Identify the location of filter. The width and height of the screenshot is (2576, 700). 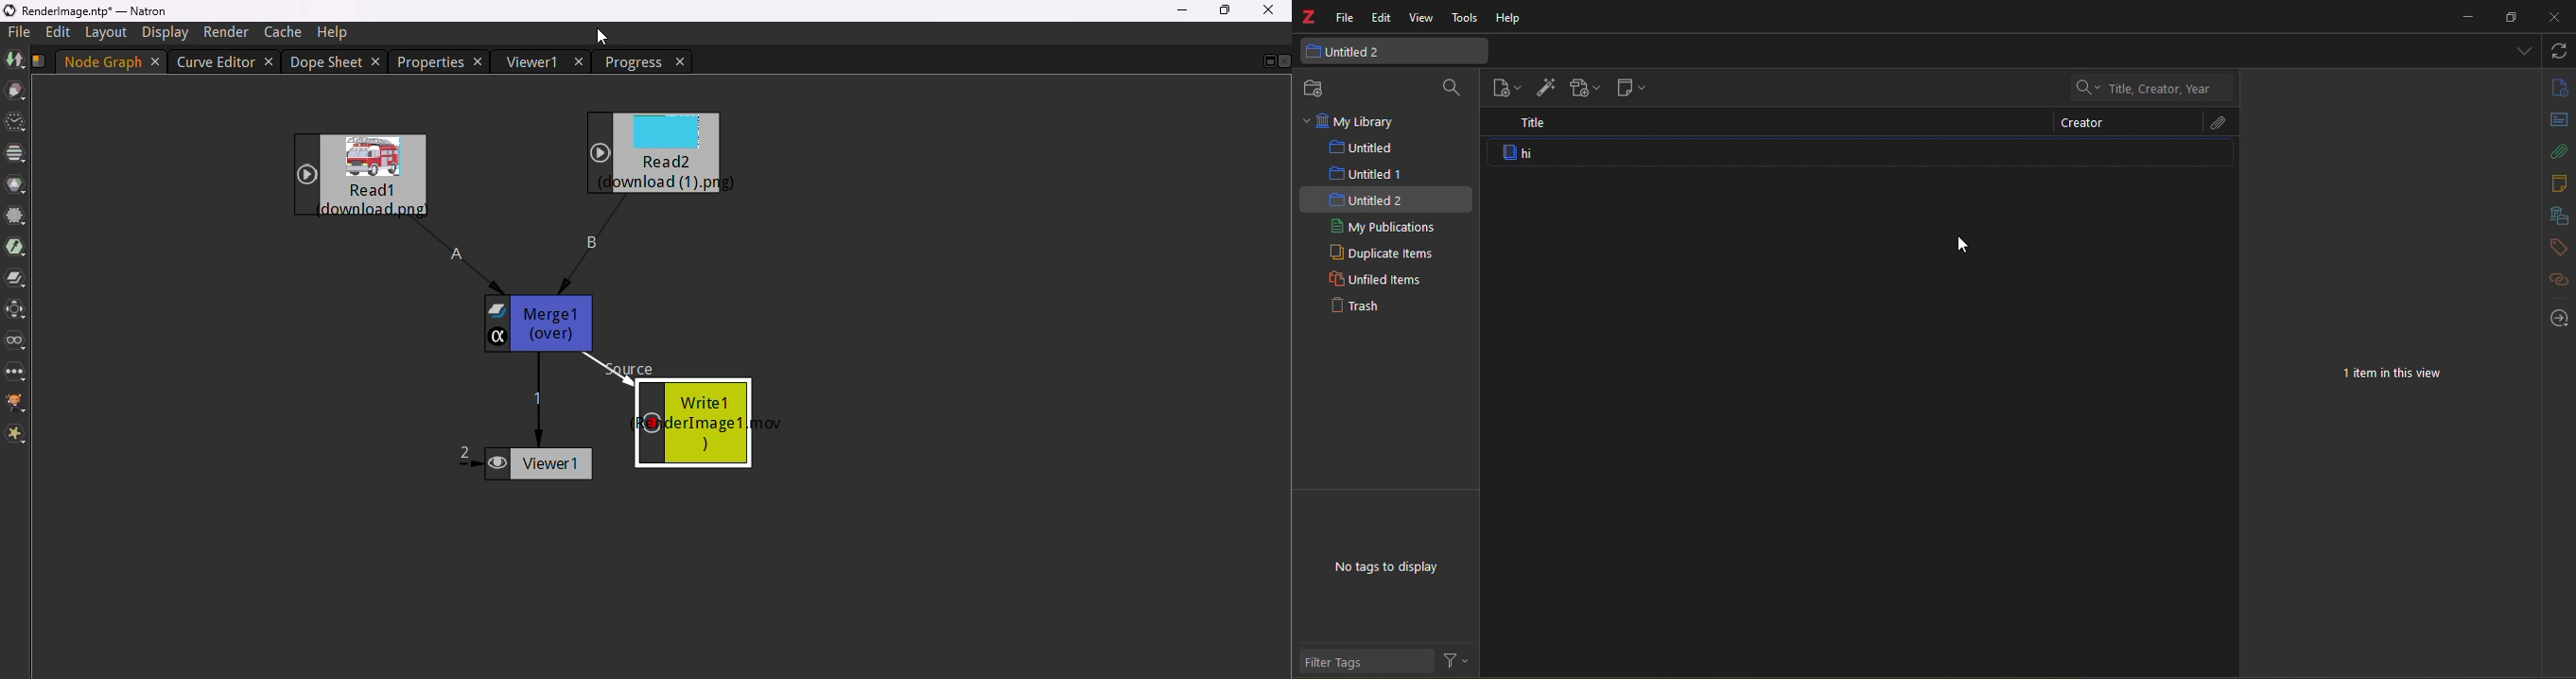
(16, 216).